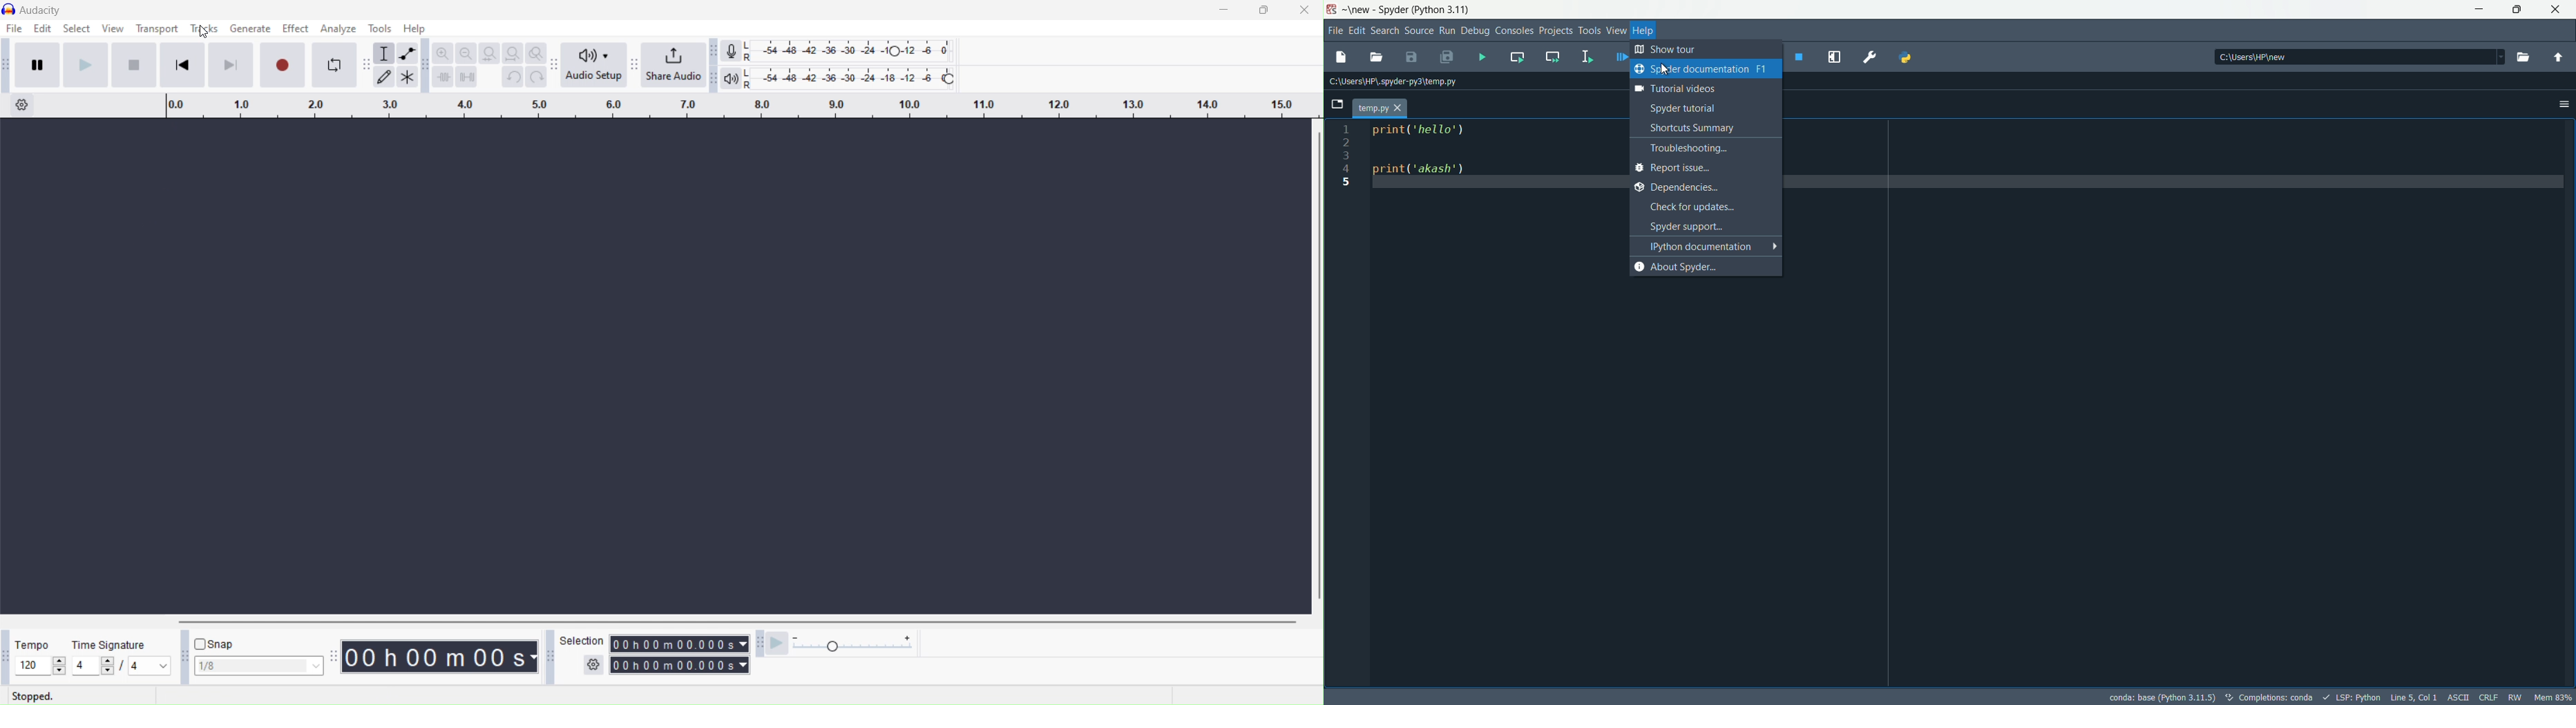  I want to click on CRFL, so click(2489, 697).